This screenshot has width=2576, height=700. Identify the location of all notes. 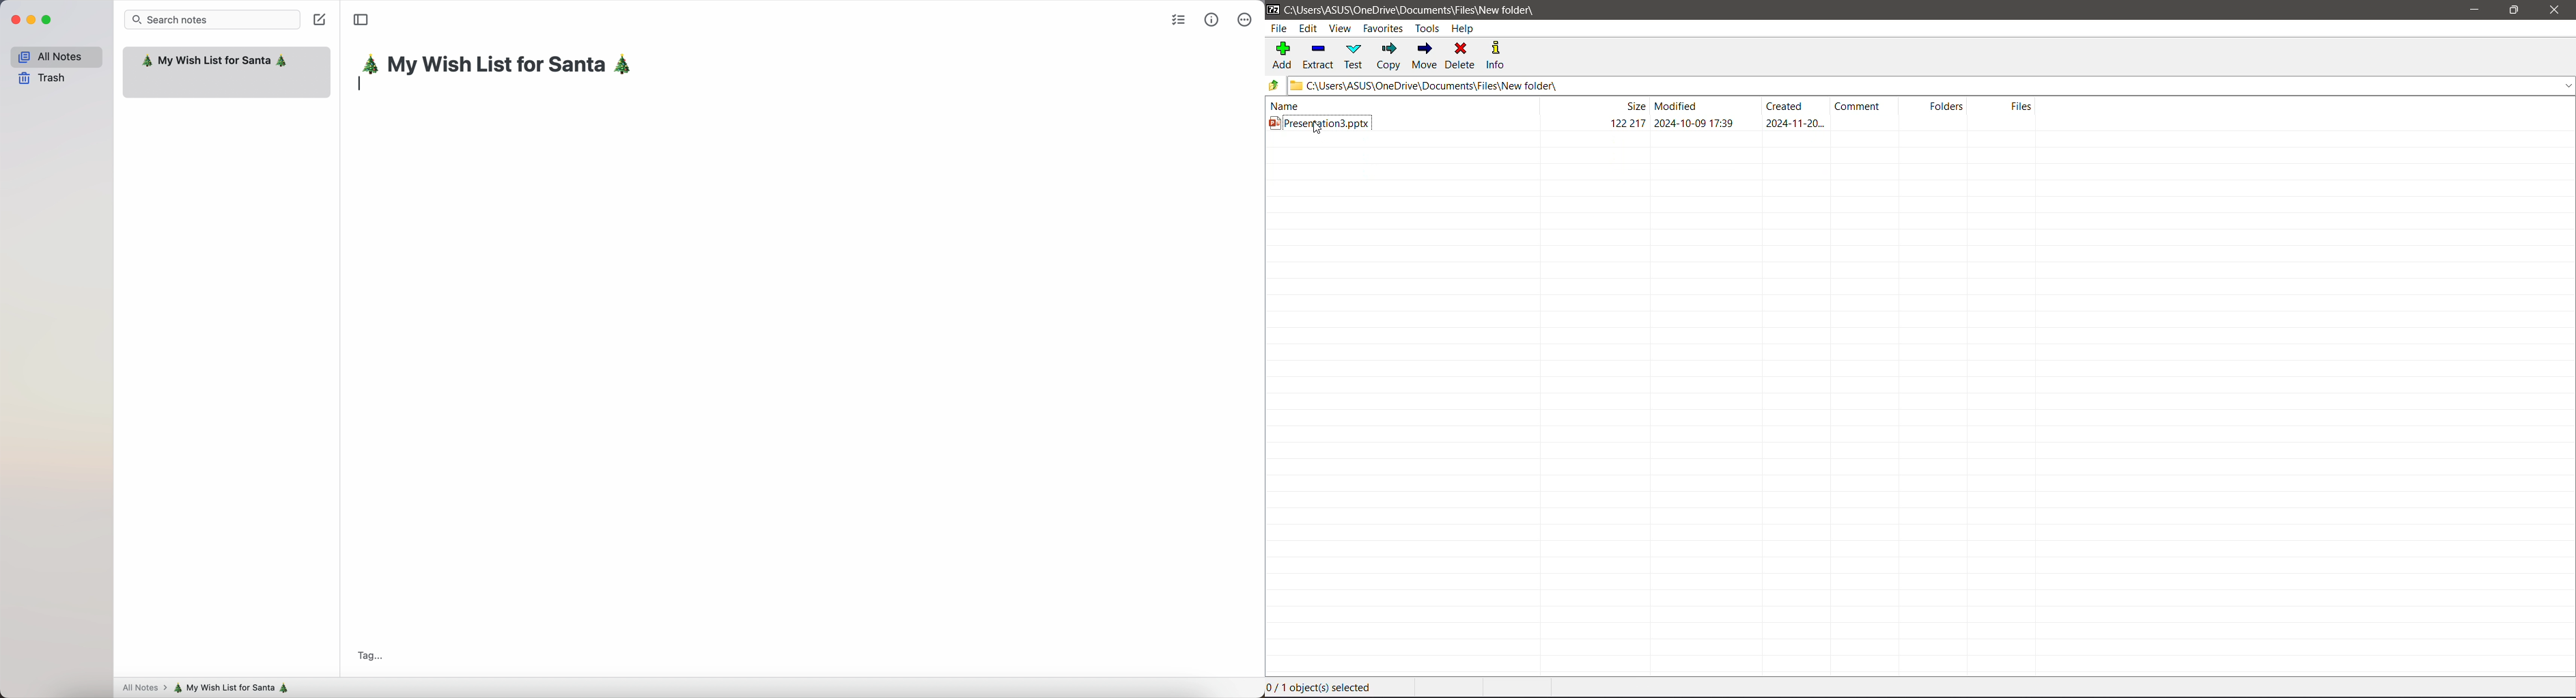
(55, 55).